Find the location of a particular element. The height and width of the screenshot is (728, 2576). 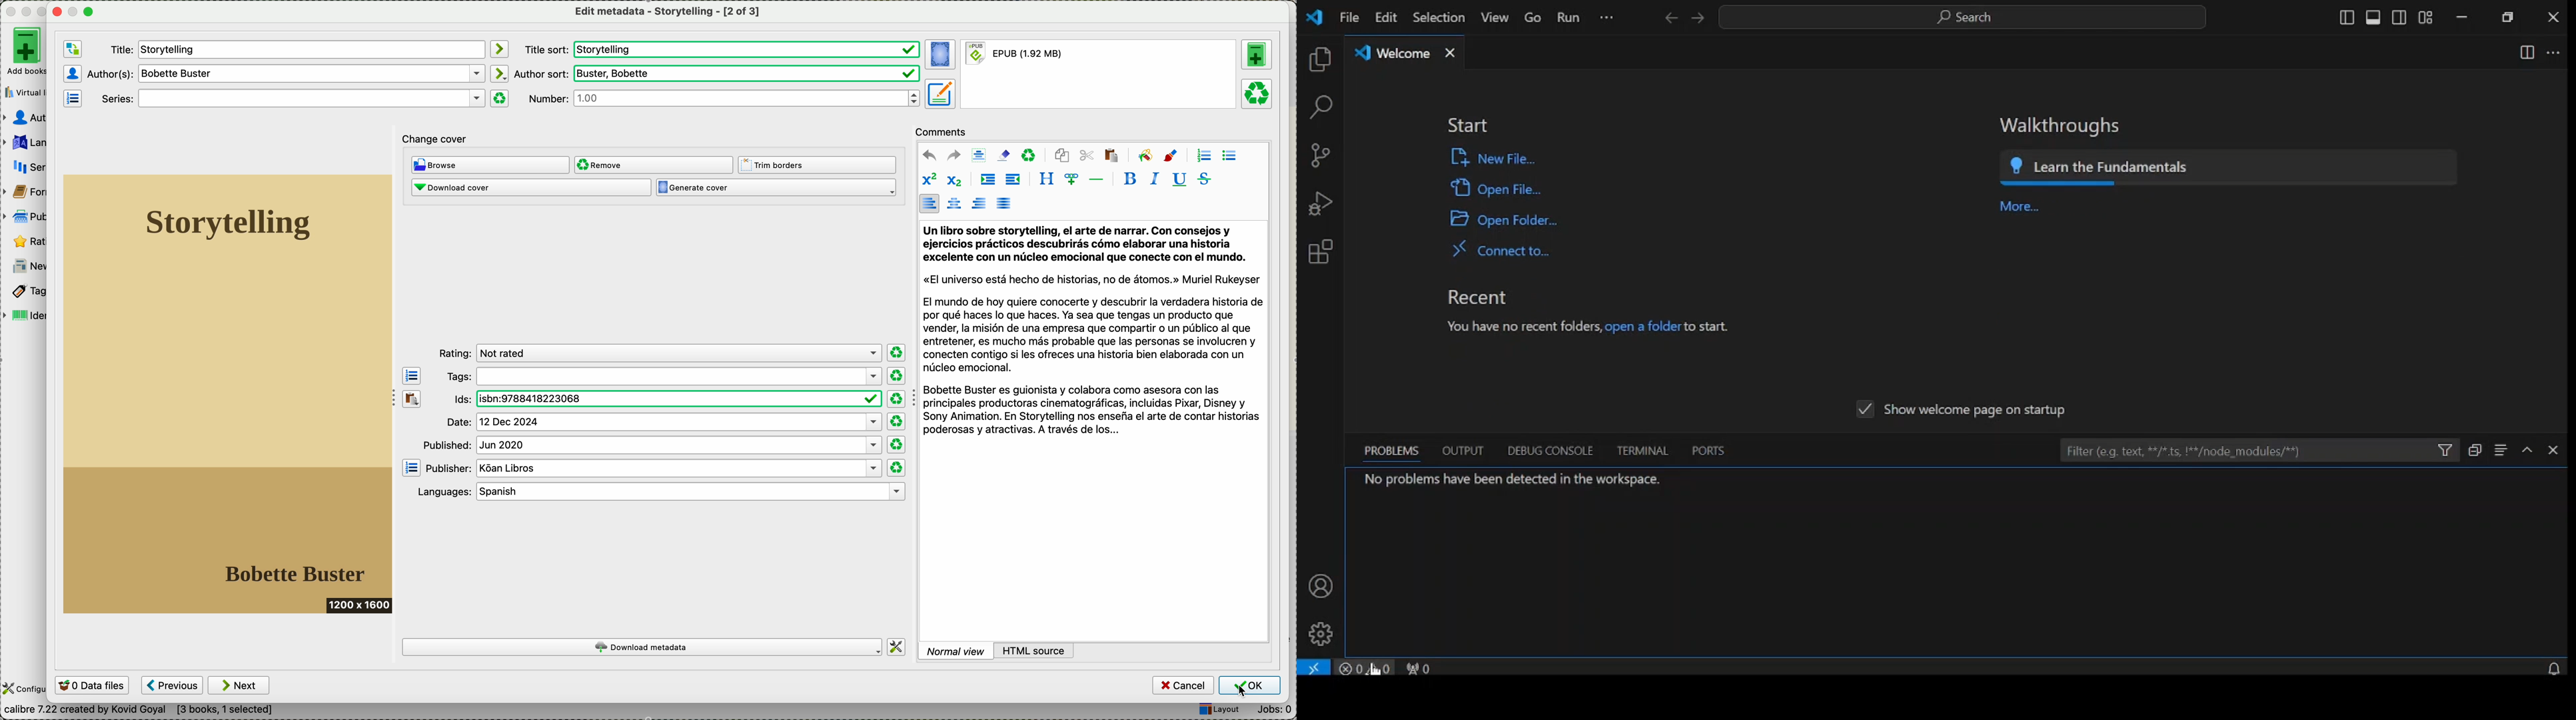

jobs: 0 is located at coordinates (1273, 709).